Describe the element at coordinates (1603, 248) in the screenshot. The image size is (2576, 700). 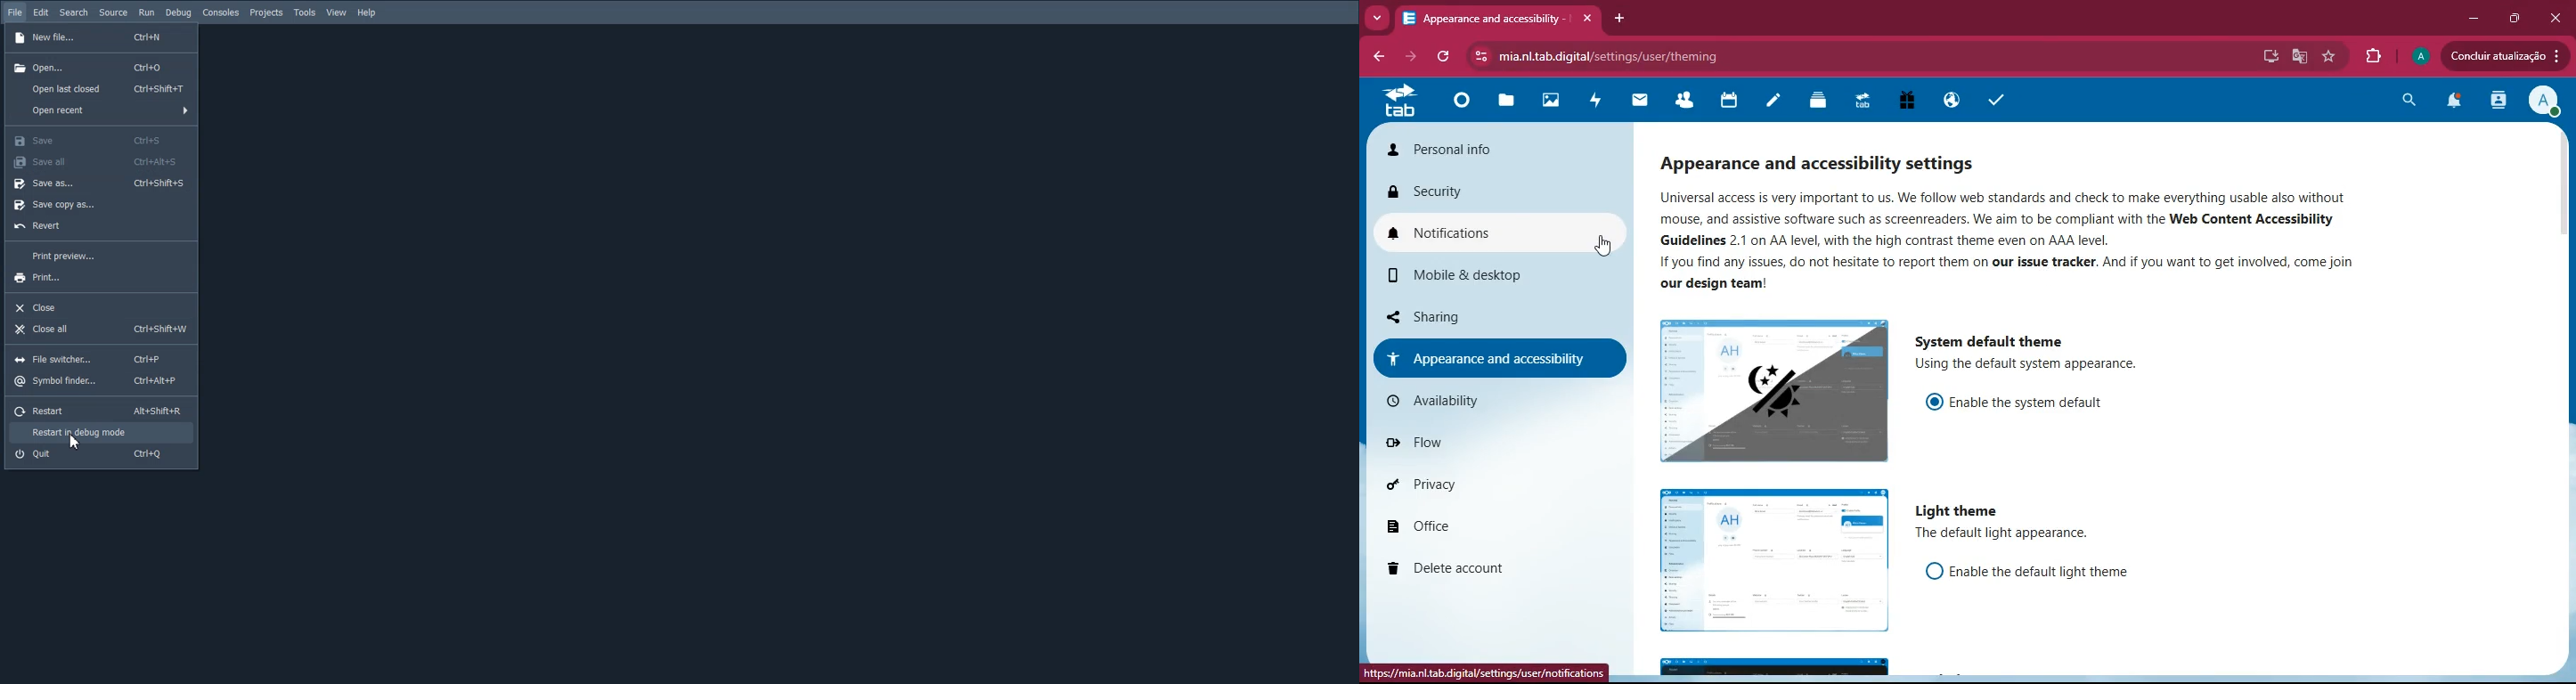
I see `cursor` at that location.